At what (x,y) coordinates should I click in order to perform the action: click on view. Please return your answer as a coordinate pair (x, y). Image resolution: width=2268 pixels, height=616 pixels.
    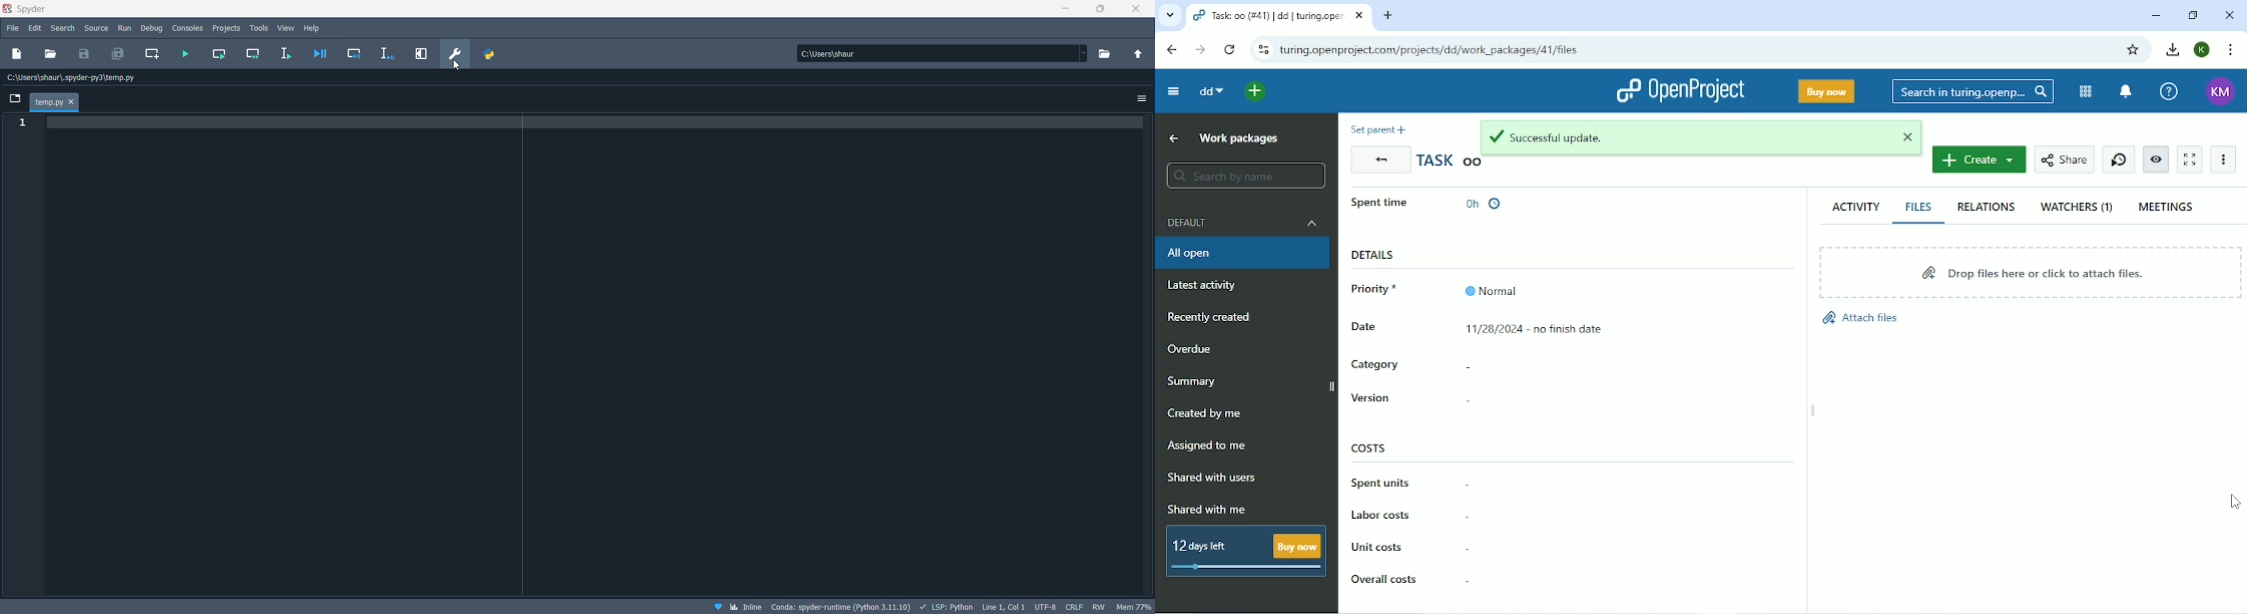
    Looking at the image, I should click on (287, 29).